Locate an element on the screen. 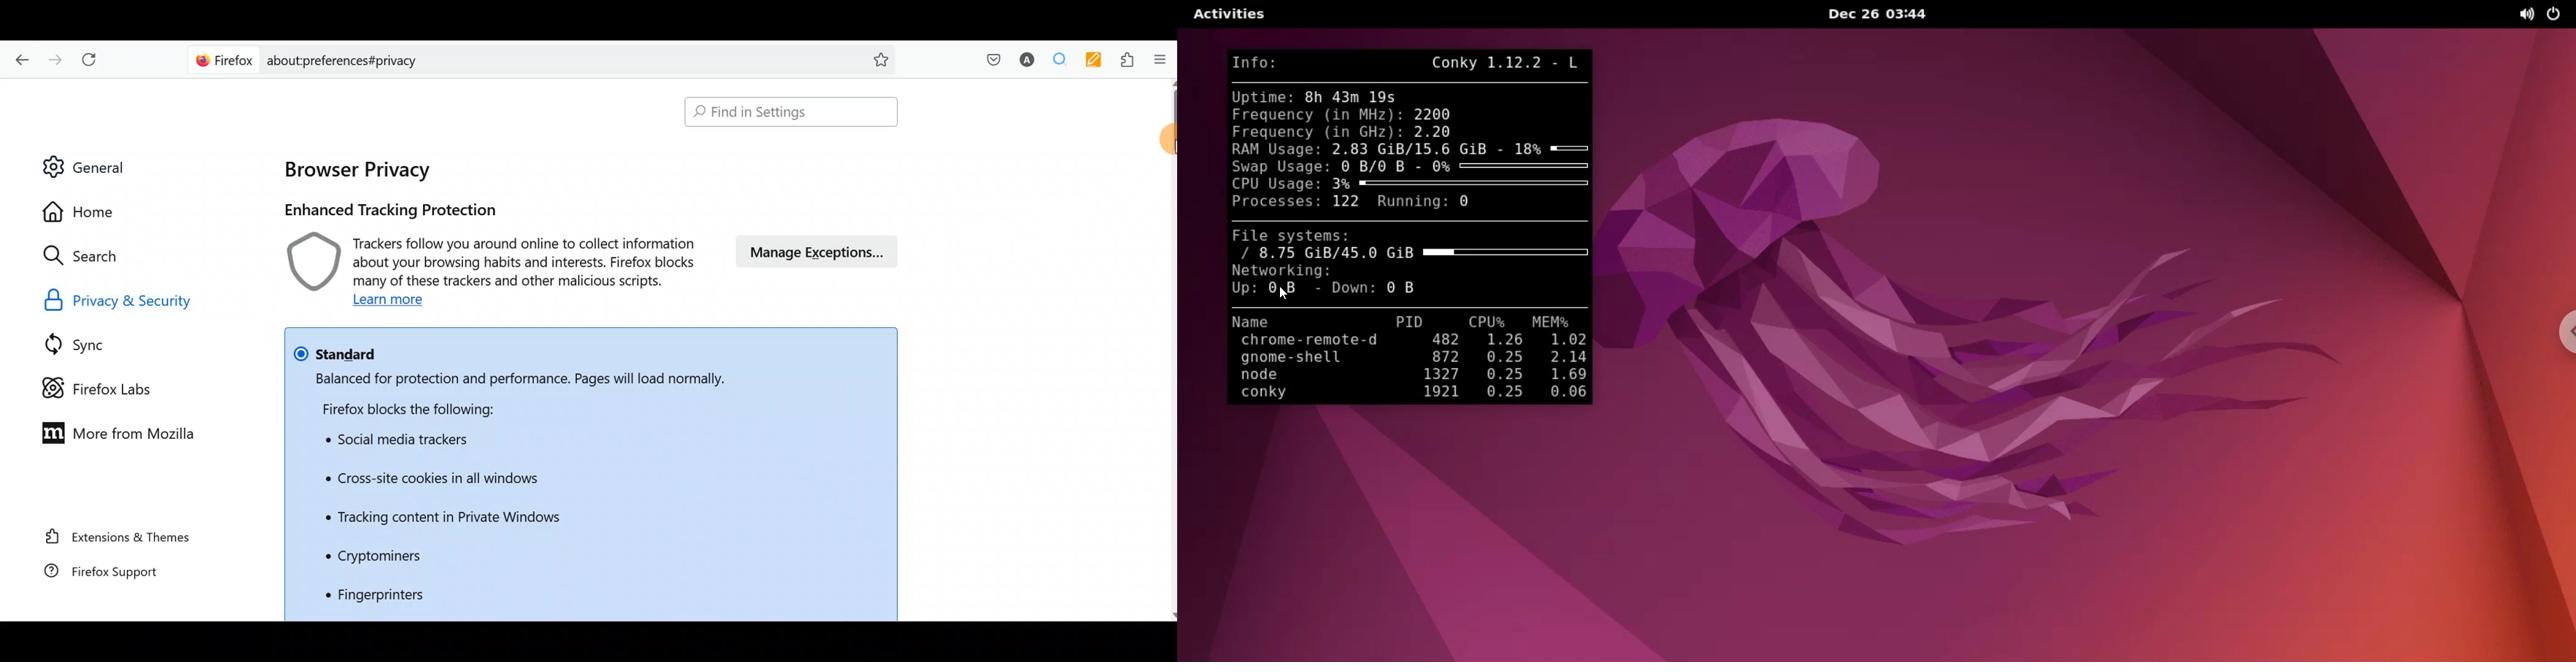 The height and width of the screenshot is (672, 2576). Learn more is located at coordinates (492, 273).